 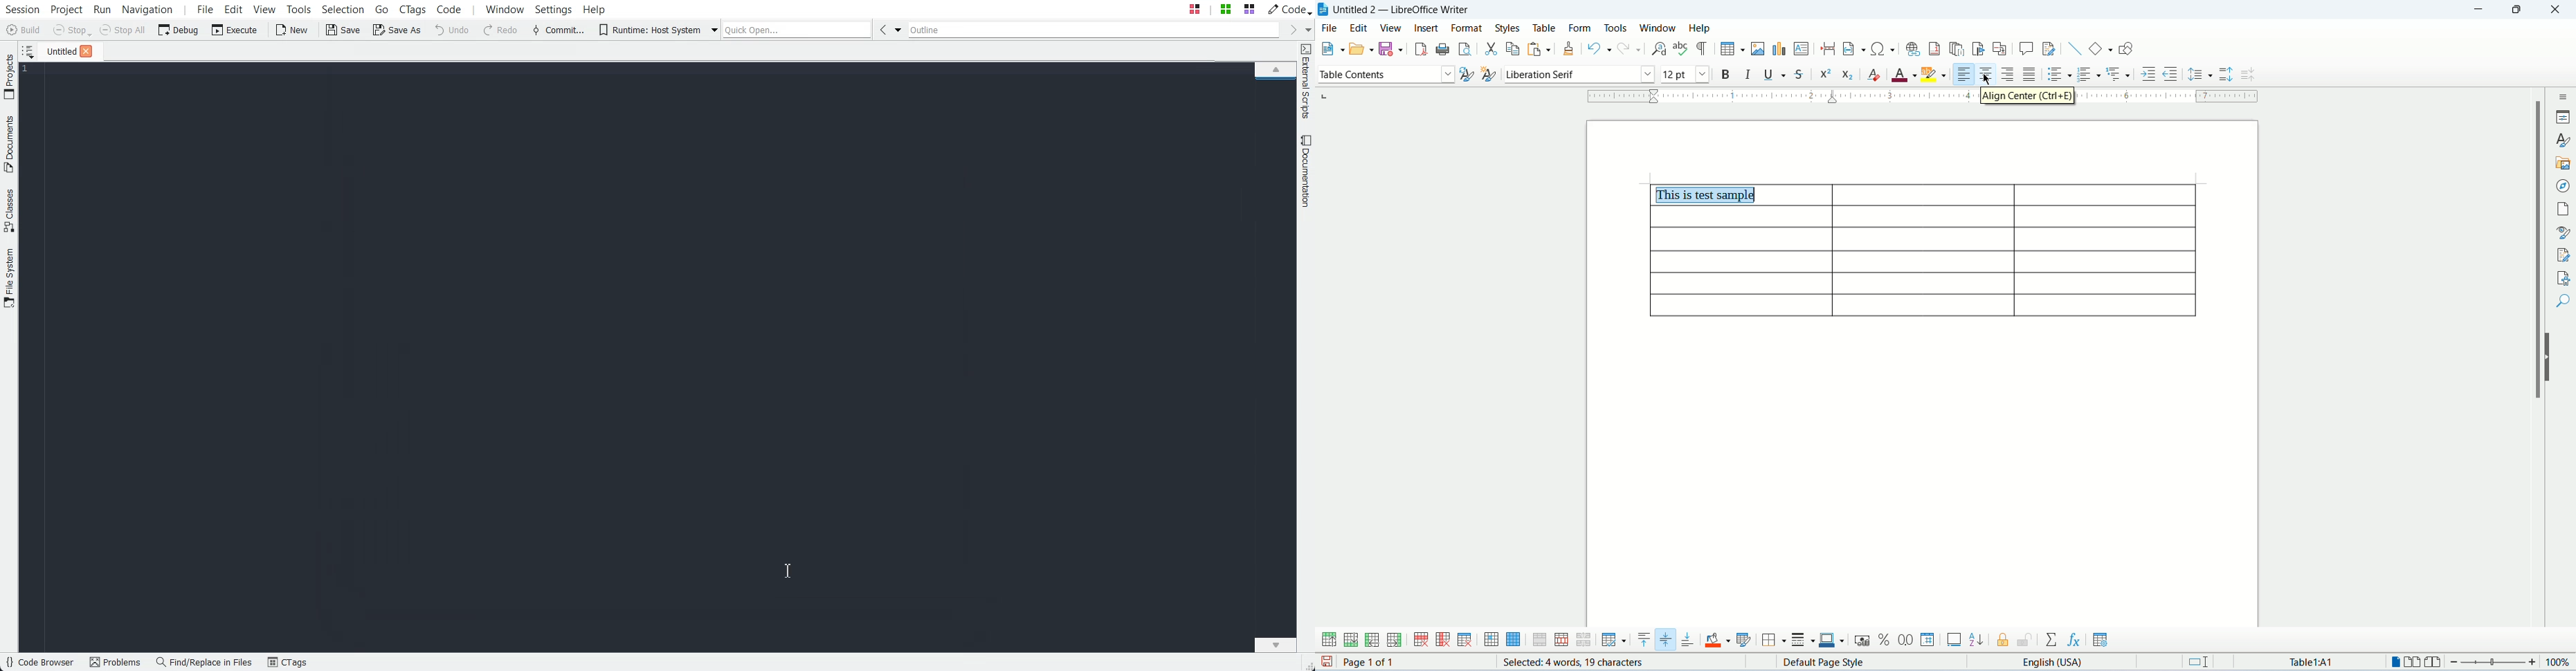 I want to click on two page view, so click(x=2413, y=662).